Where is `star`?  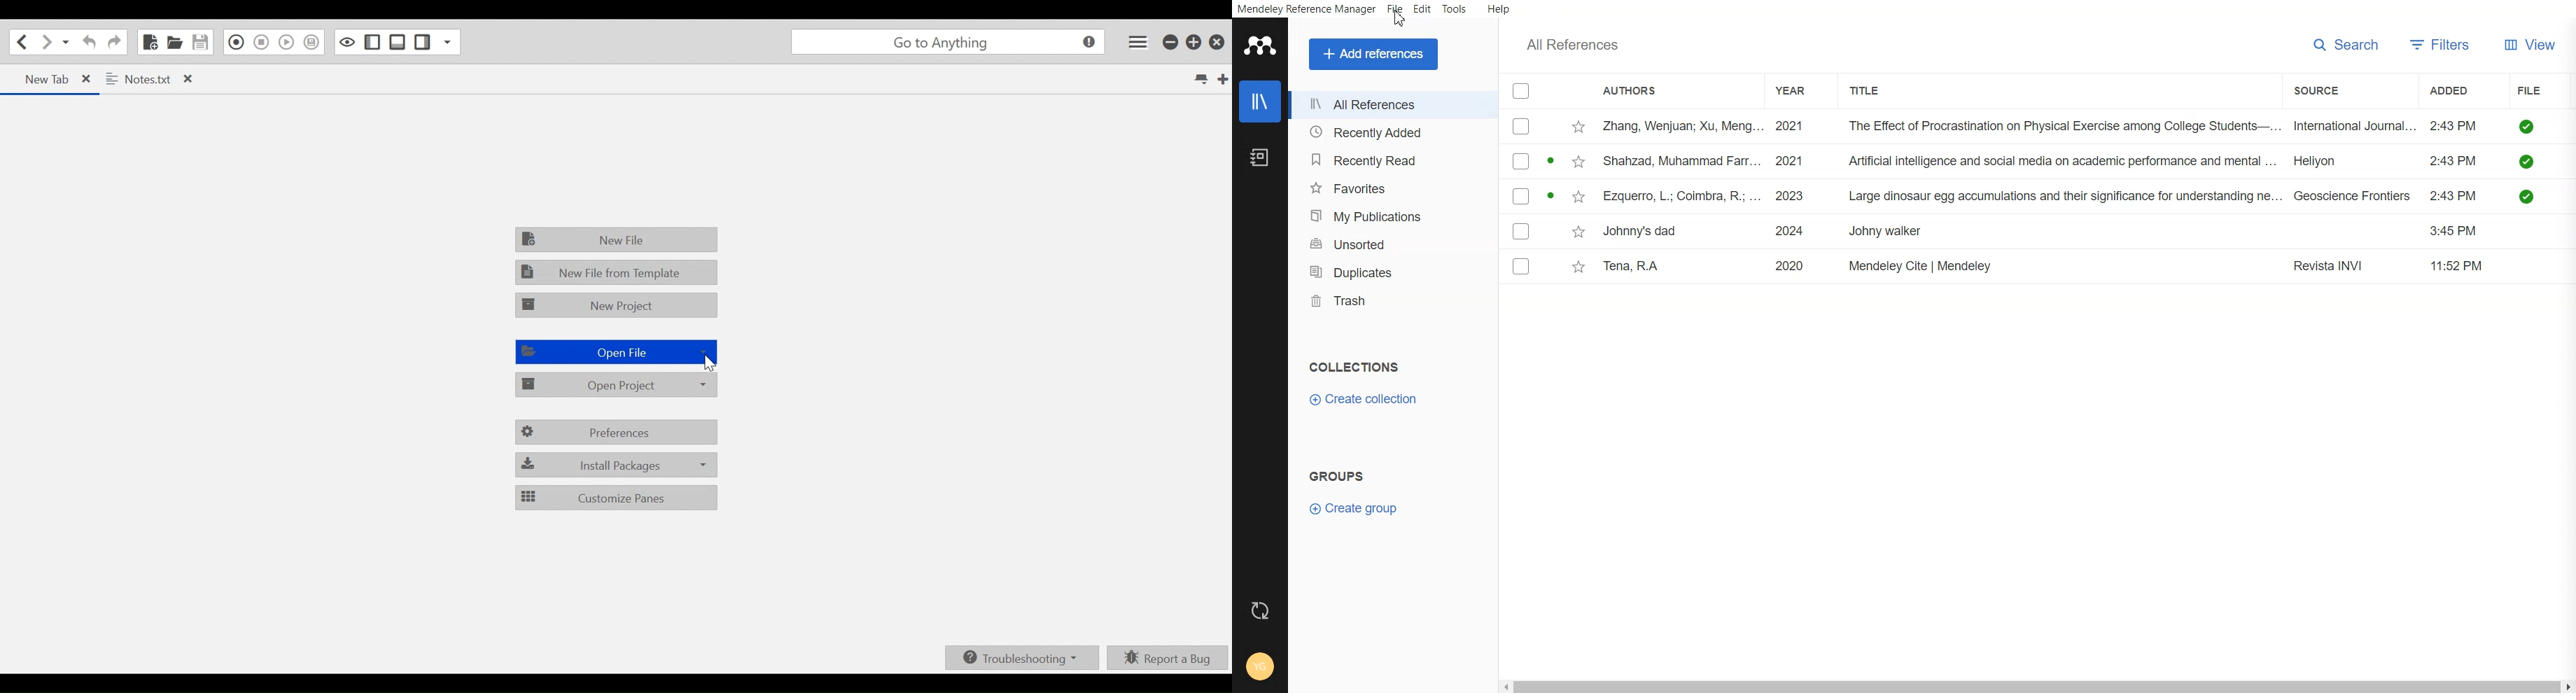 star is located at coordinates (1578, 127).